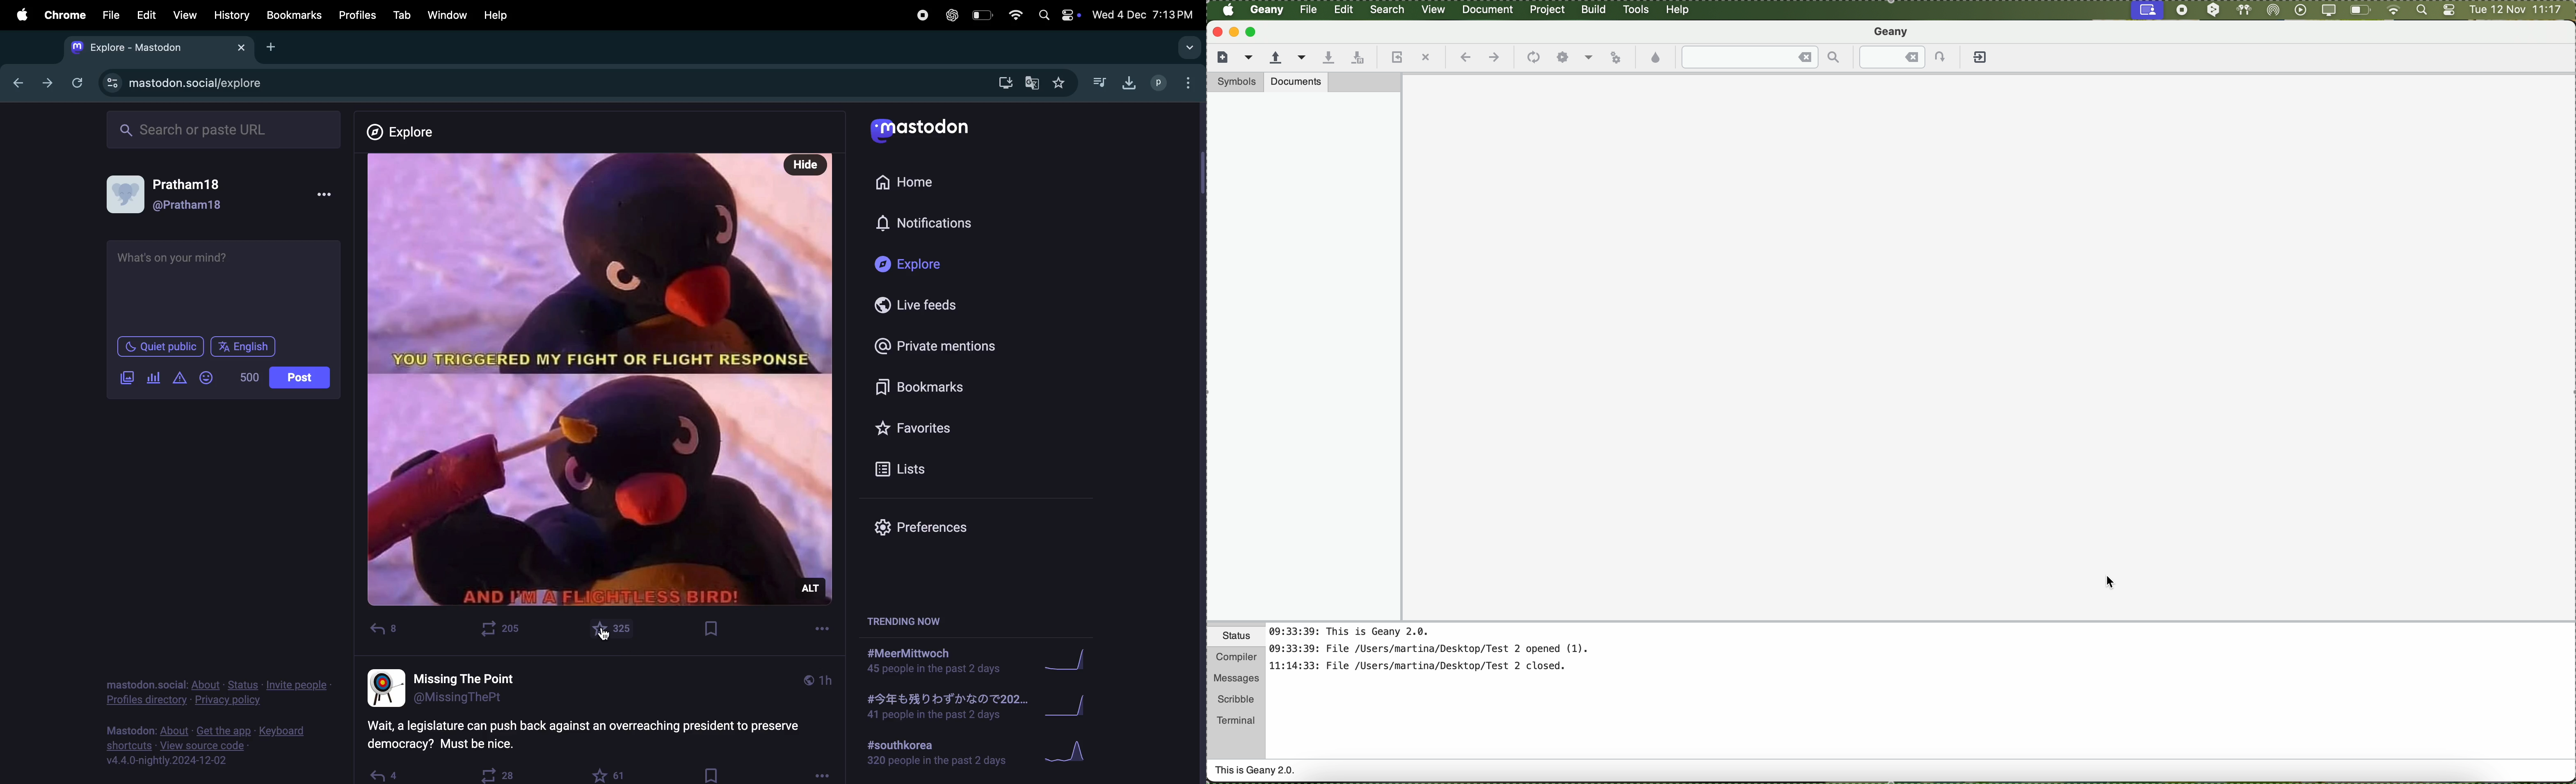 The width and height of the screenshot is (2576, 784). Describe the element at coordinates (931, 385) in the screenshot. I see `bookmarks` at that location.